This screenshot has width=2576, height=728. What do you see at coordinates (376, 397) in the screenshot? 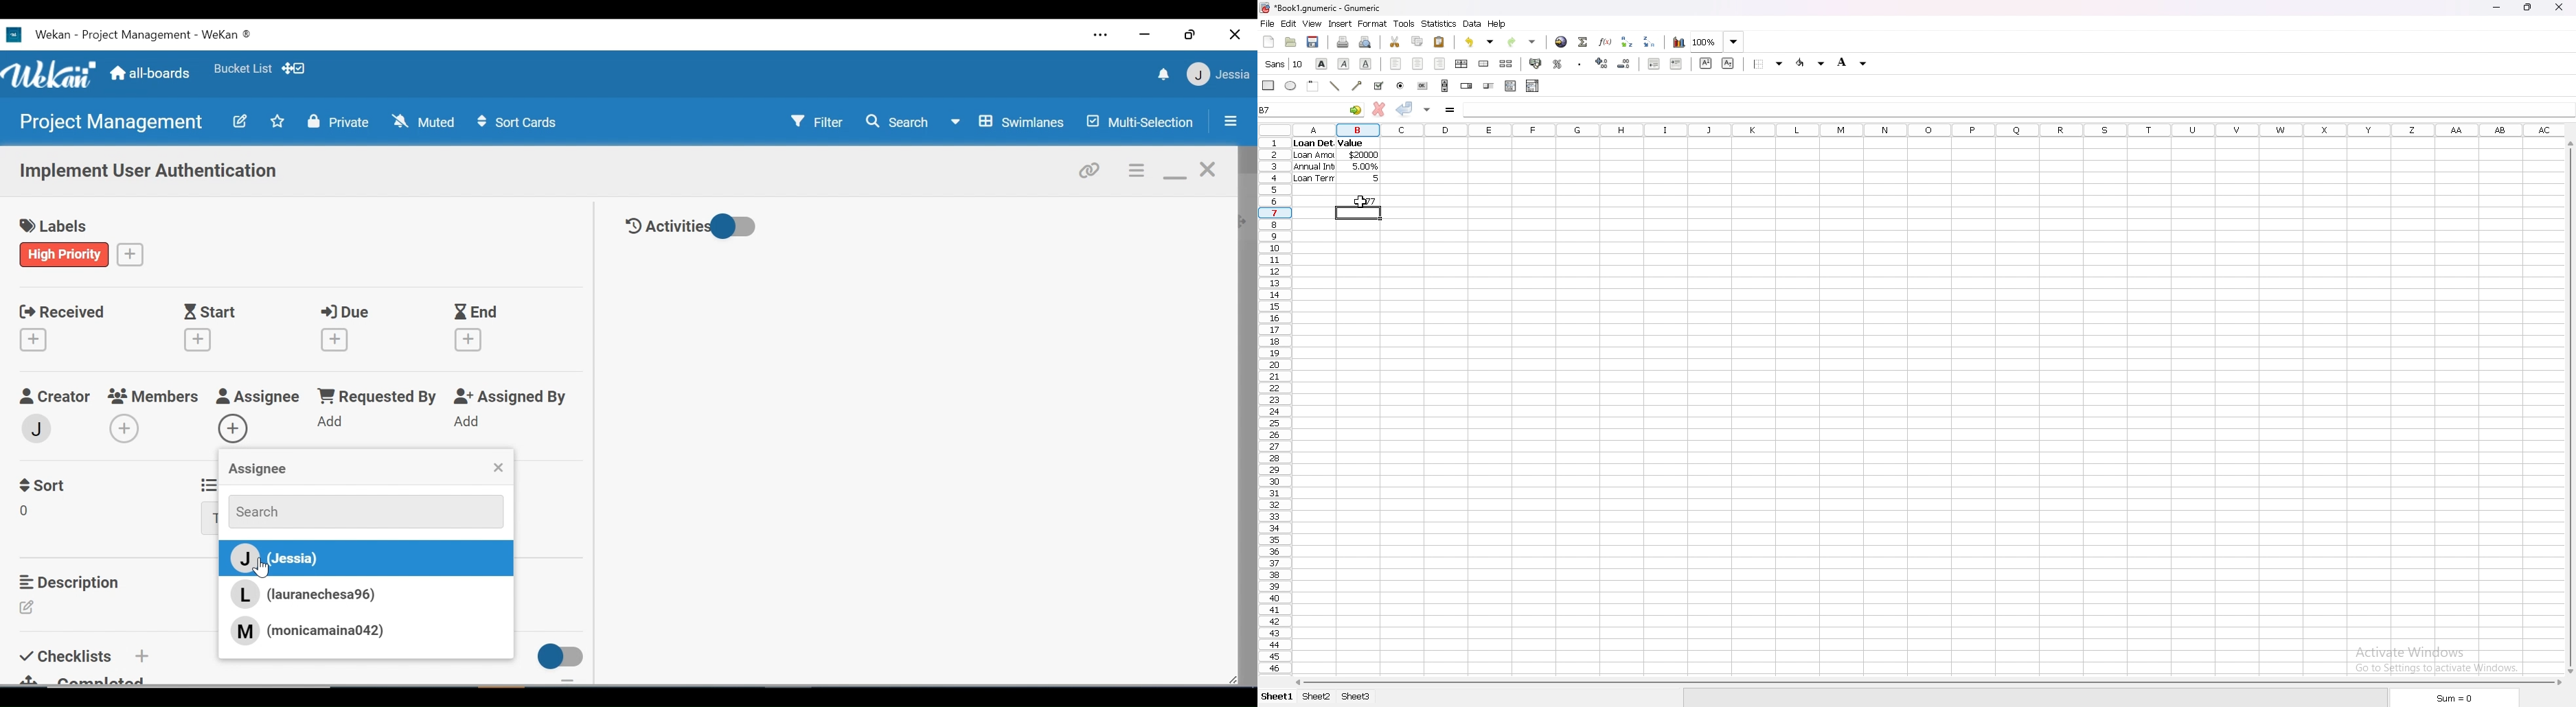
I see `Requested By` at bounding box center [376, 397].